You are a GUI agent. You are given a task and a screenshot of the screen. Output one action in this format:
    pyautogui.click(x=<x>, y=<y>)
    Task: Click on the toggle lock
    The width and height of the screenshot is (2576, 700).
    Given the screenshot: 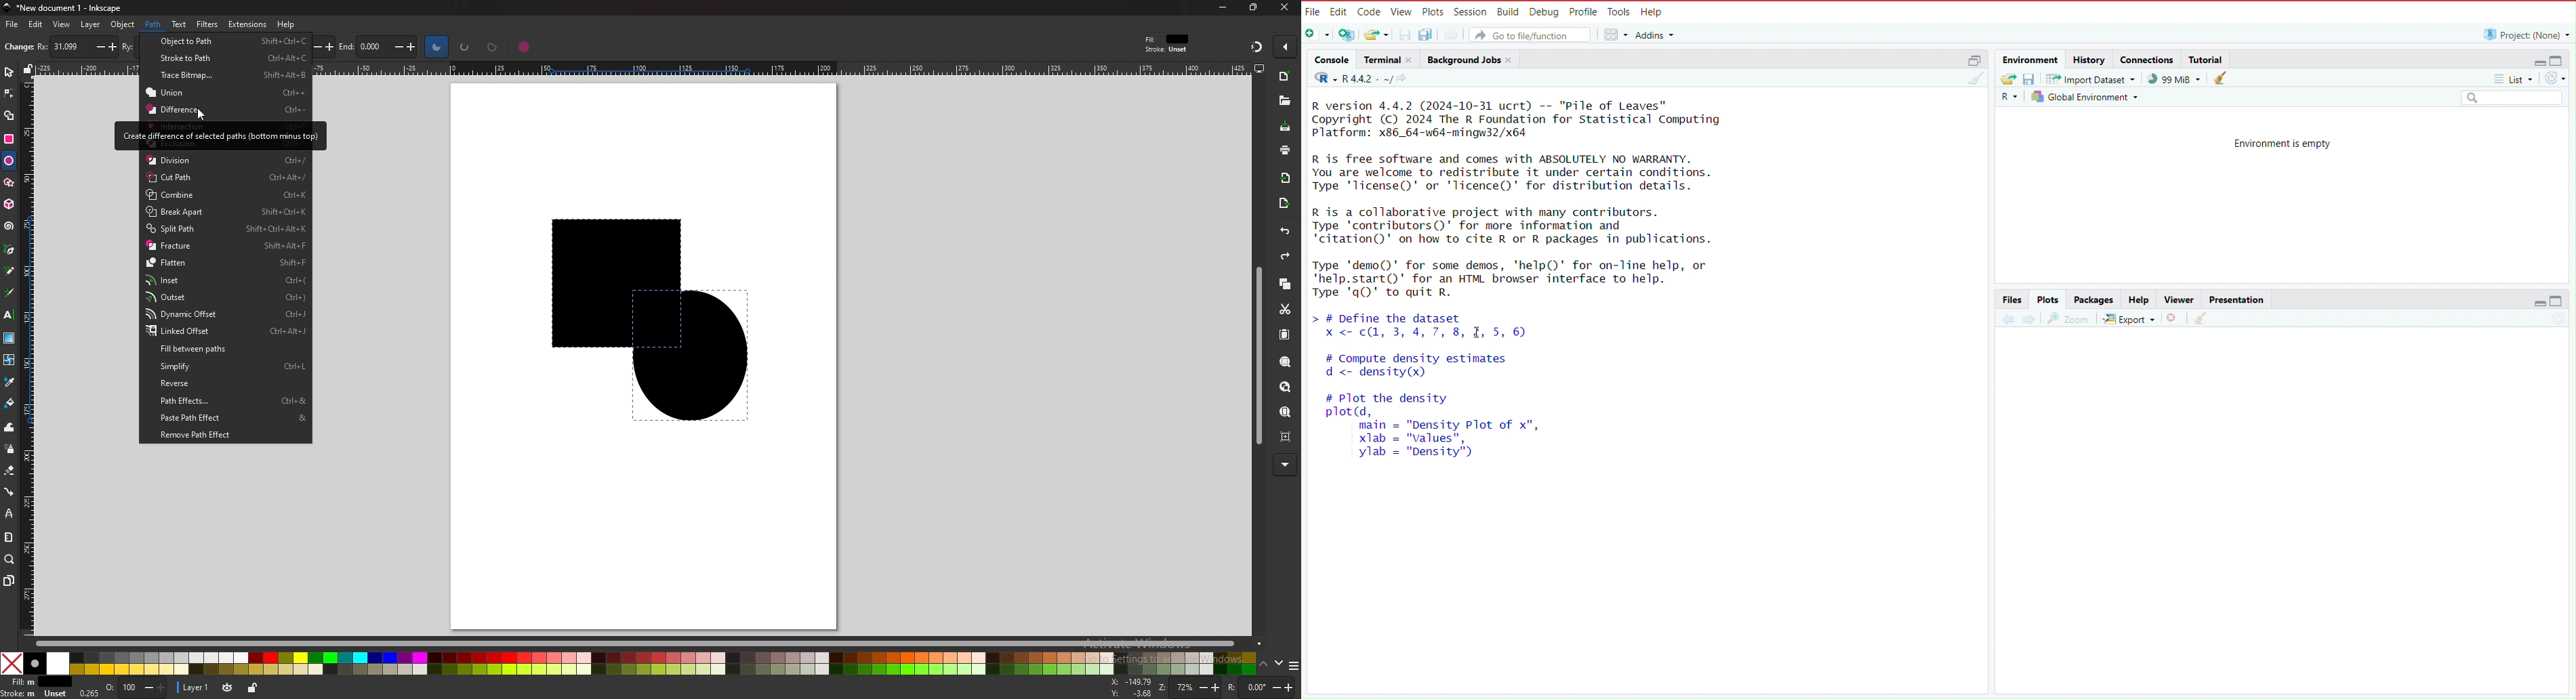 What is the action you would take?
    pyautogui.click(x=251, y=687)
    